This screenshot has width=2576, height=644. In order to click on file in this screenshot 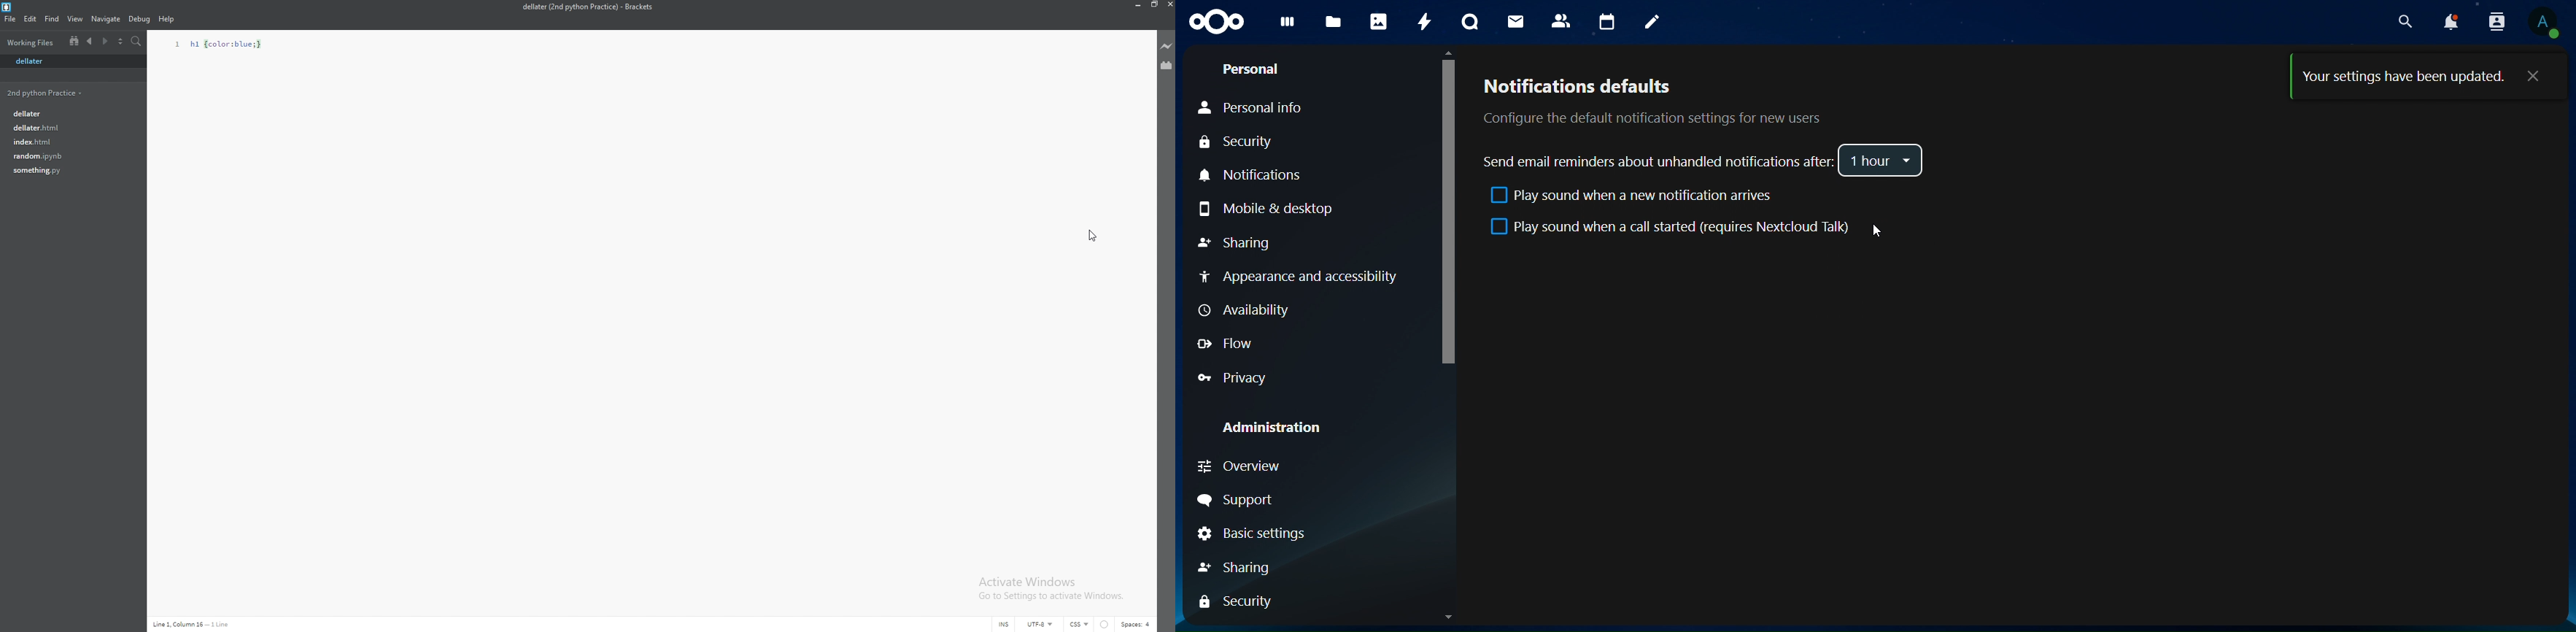, I will do `click(69, 112)`.